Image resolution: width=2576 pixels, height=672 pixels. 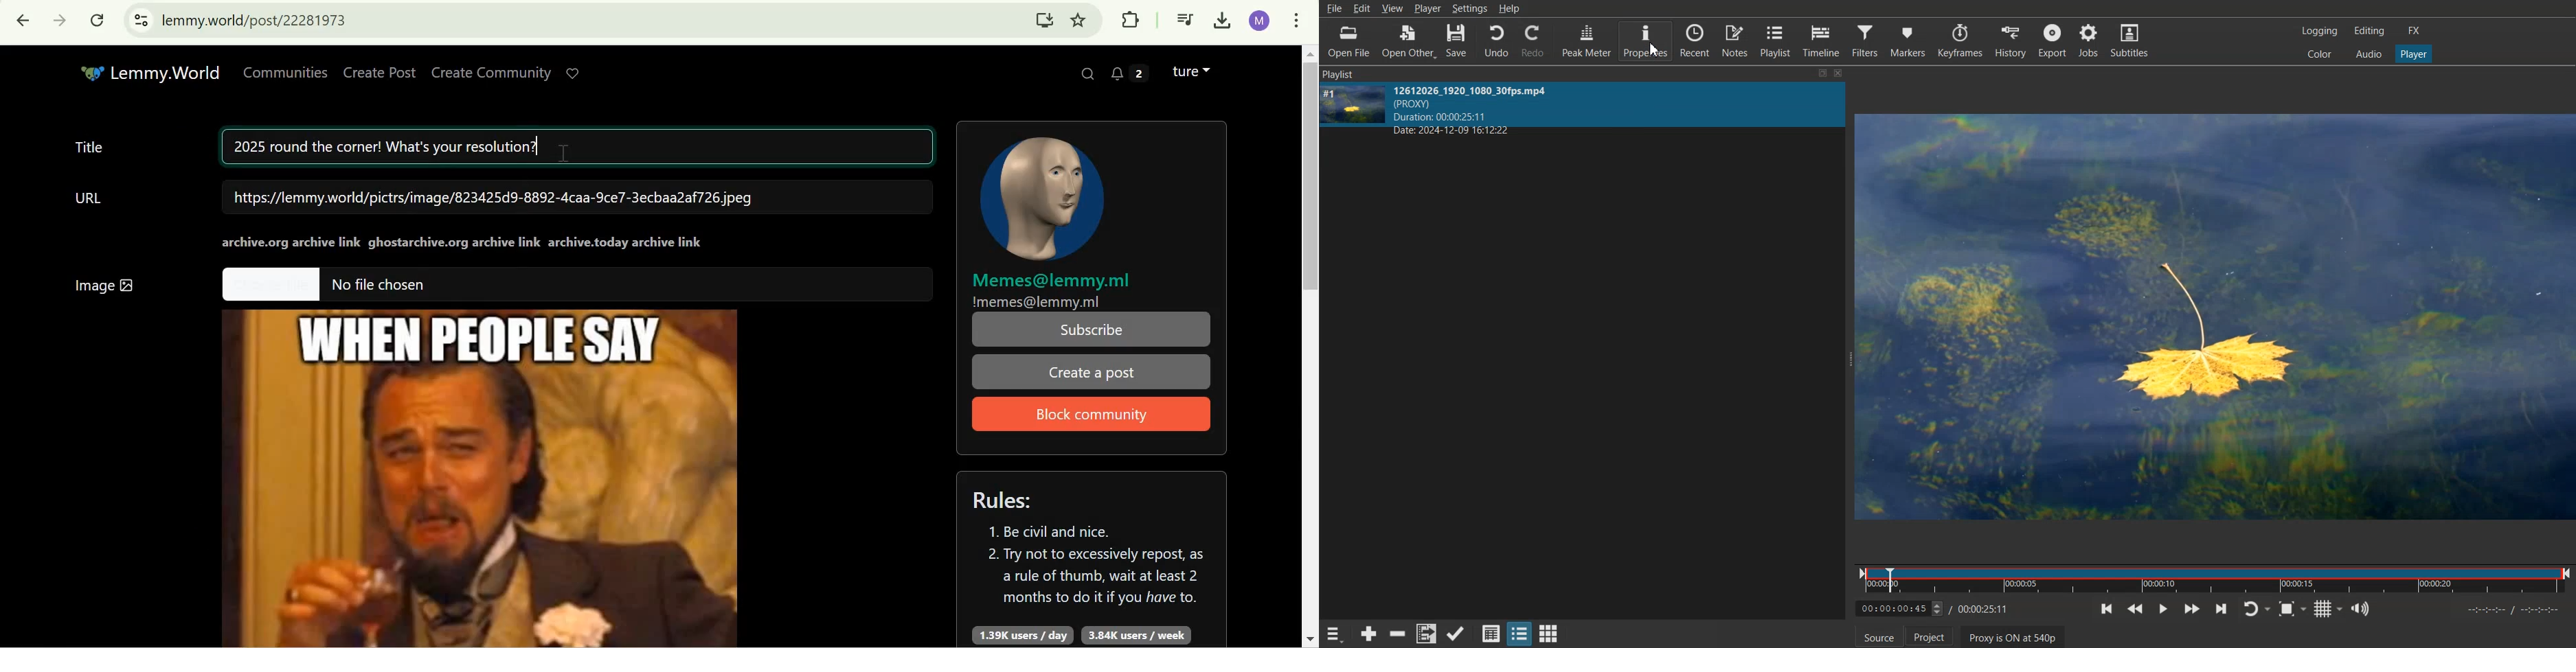 What do you see at coordinates (1260, 21) in the screenshot?
I see `Google account` at bounding box center [1260, 21].